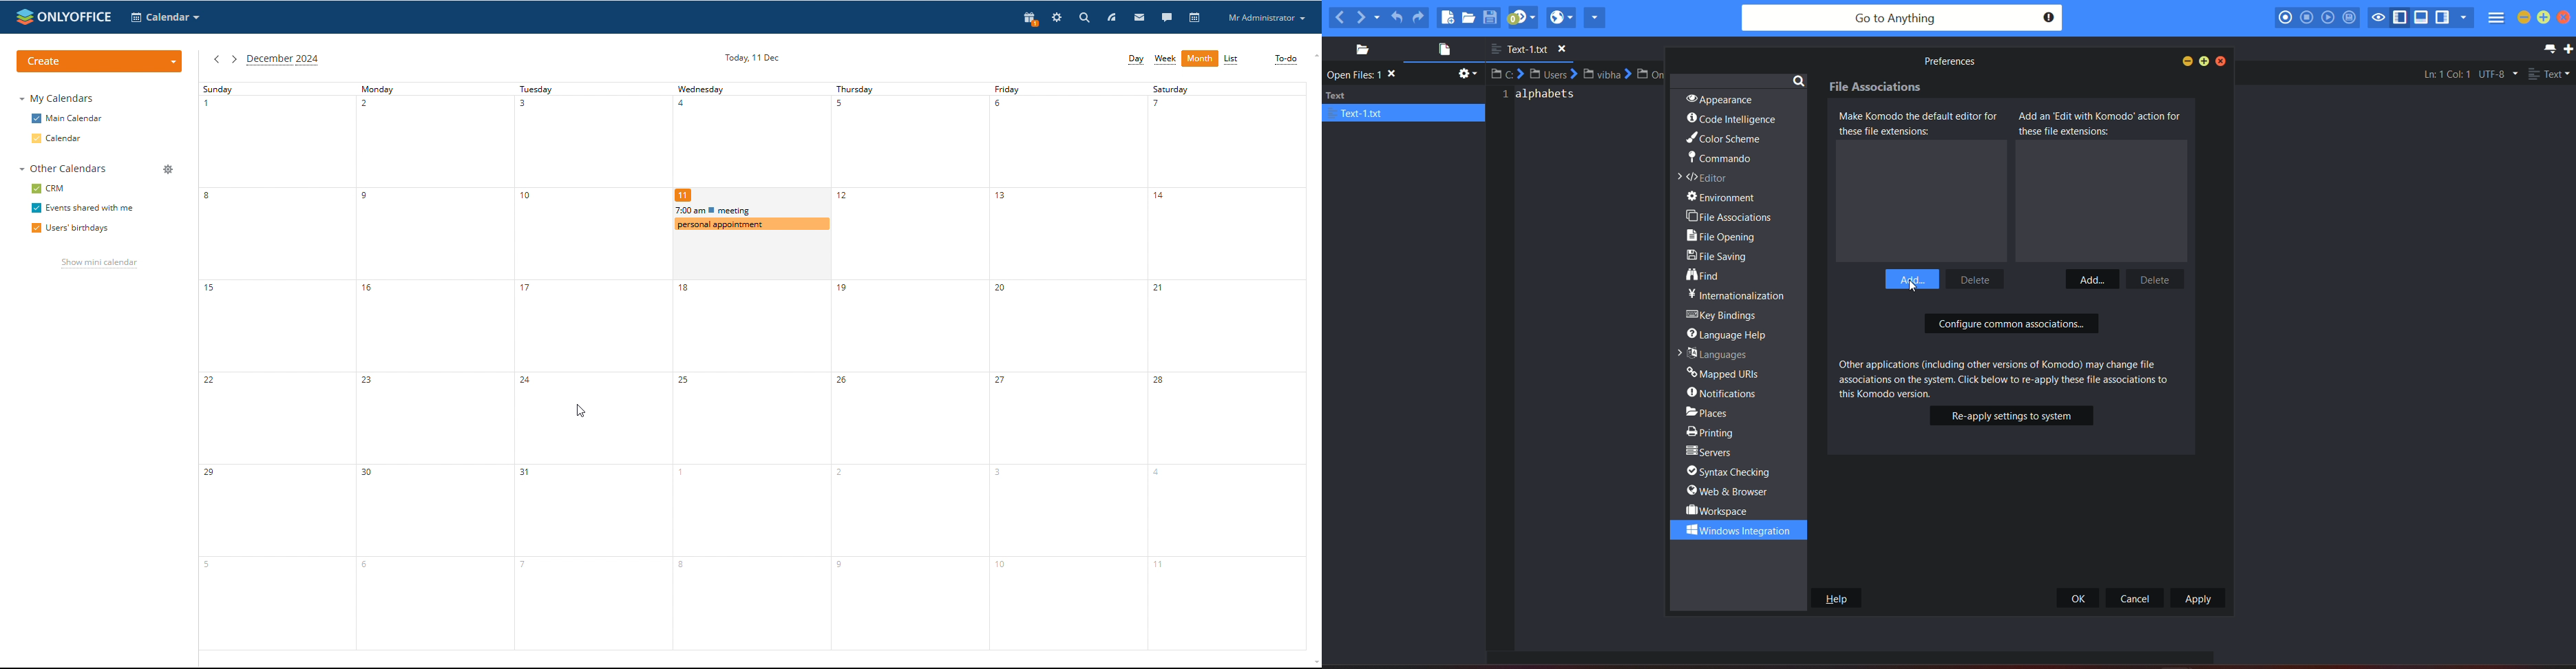 The image size is (2576, 672). I want to click on add, so click(2091, 278).